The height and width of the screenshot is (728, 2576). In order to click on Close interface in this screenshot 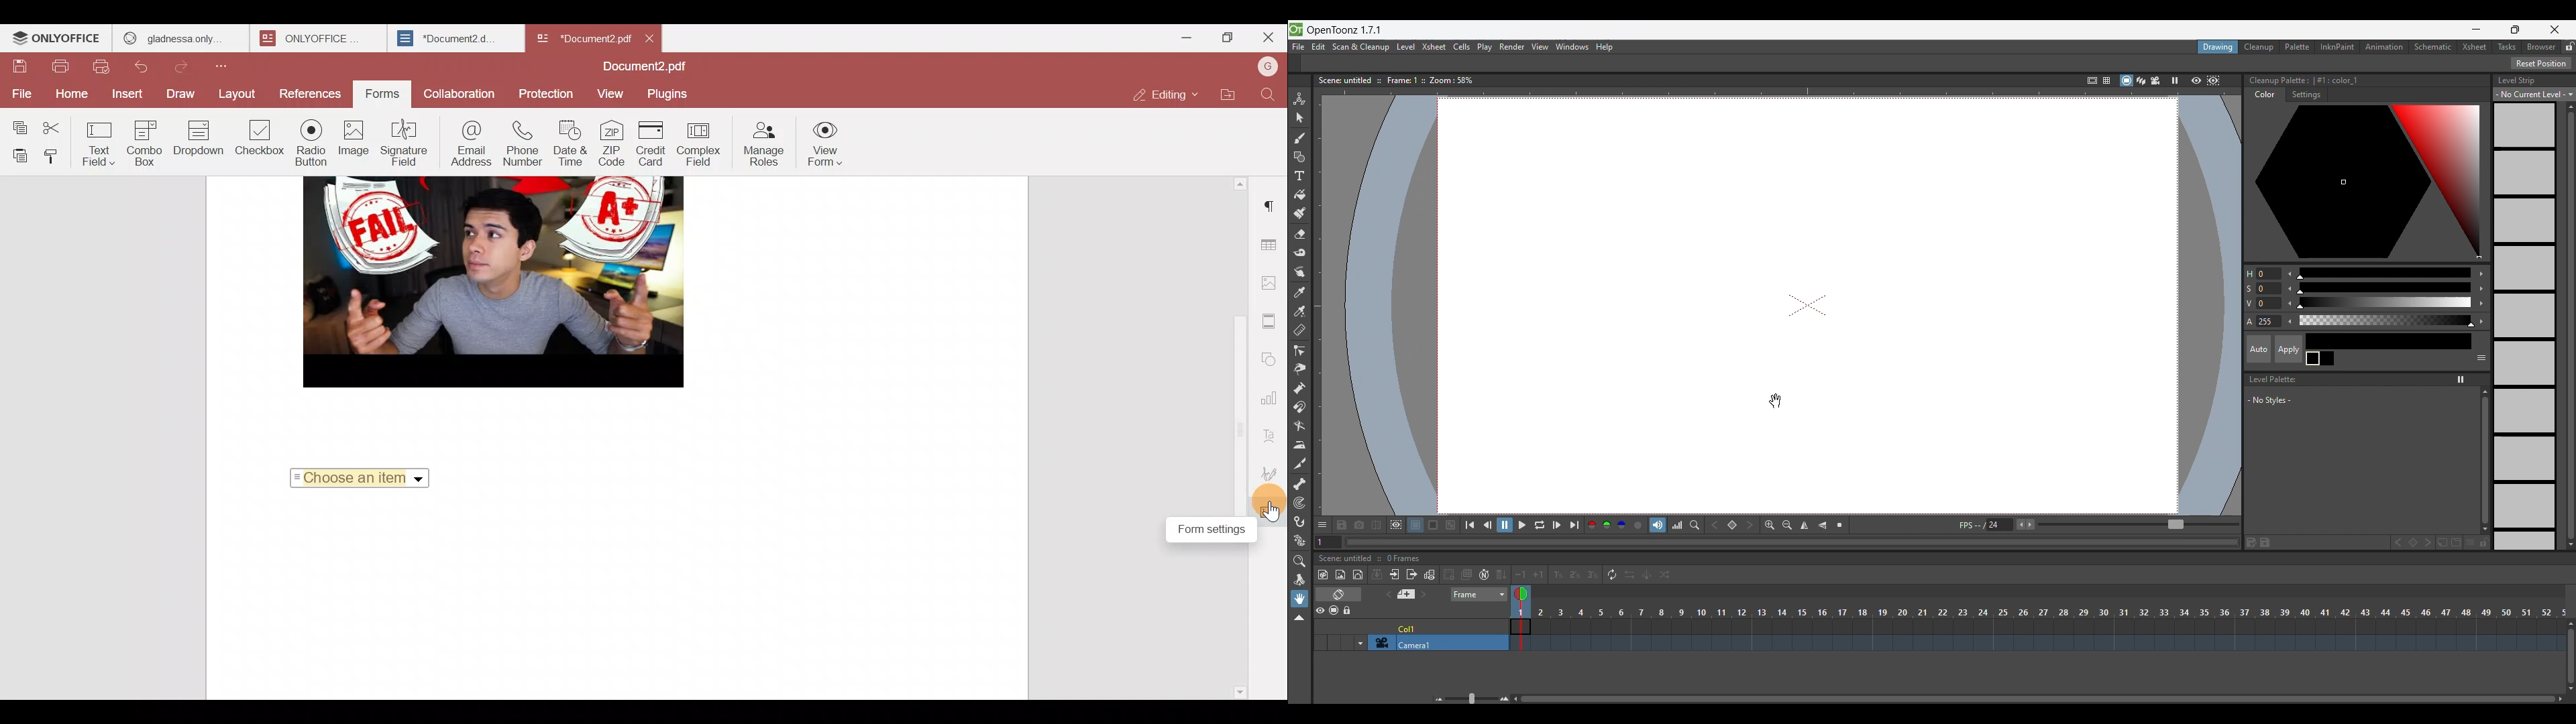, I will do `click(2554, 29)`.